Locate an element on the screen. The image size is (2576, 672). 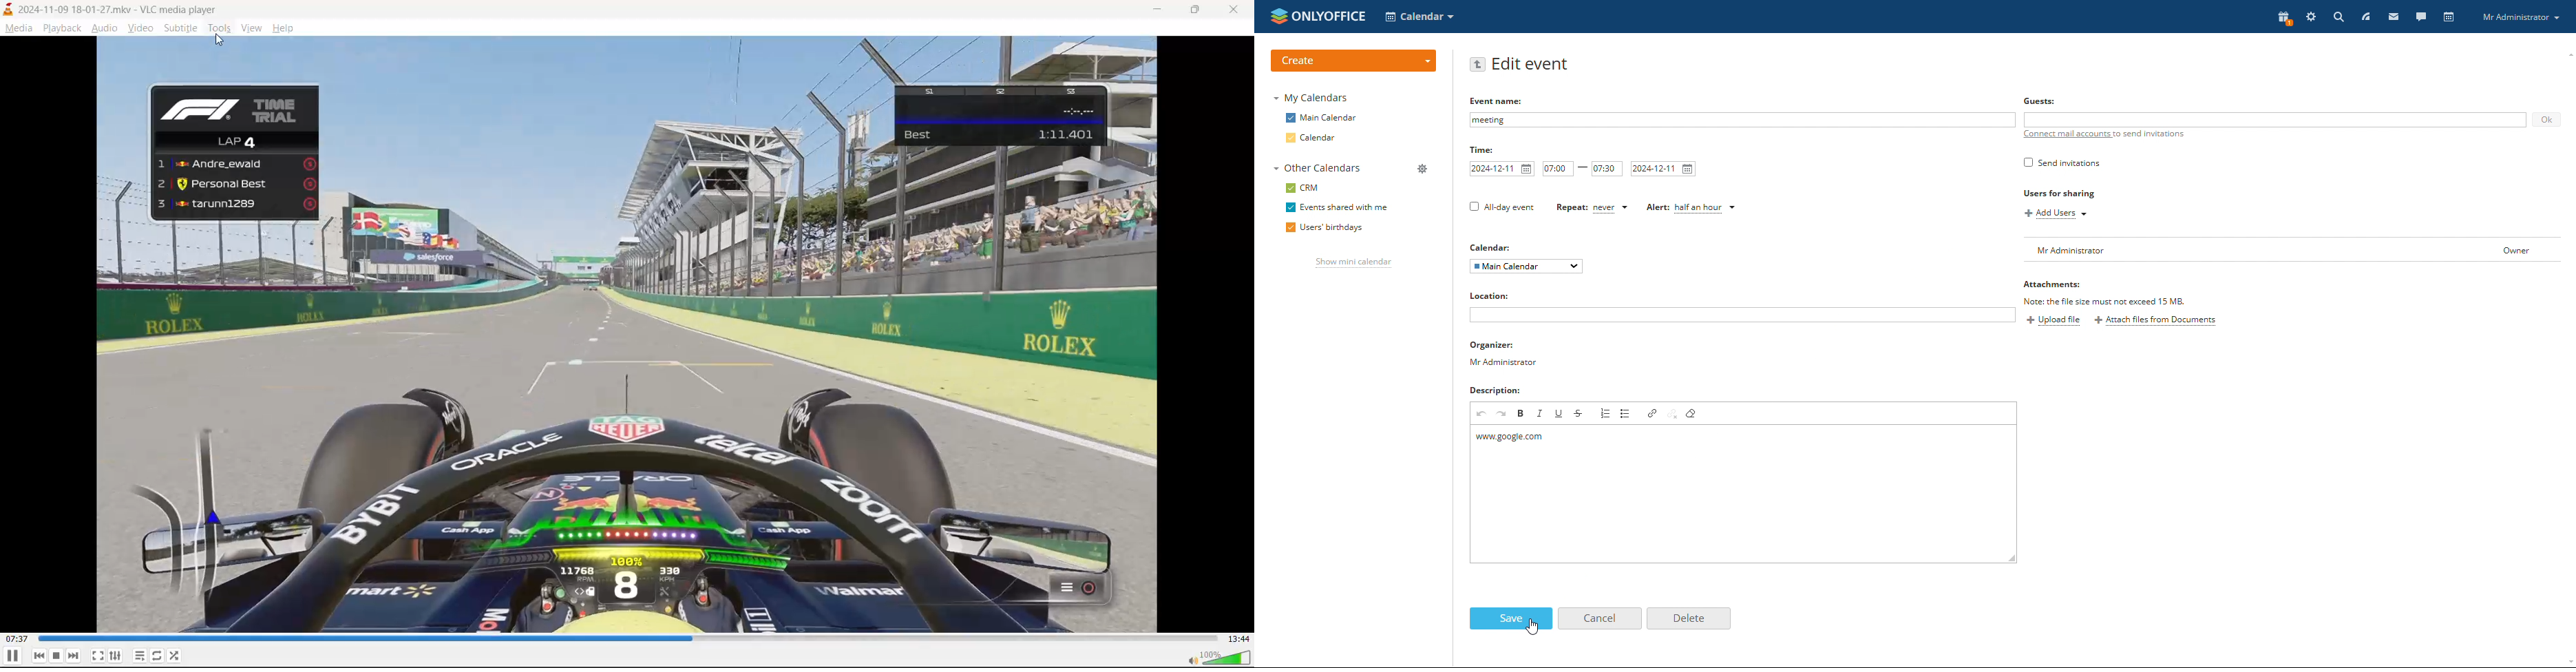
logo is located at coordinates (1318, 16).